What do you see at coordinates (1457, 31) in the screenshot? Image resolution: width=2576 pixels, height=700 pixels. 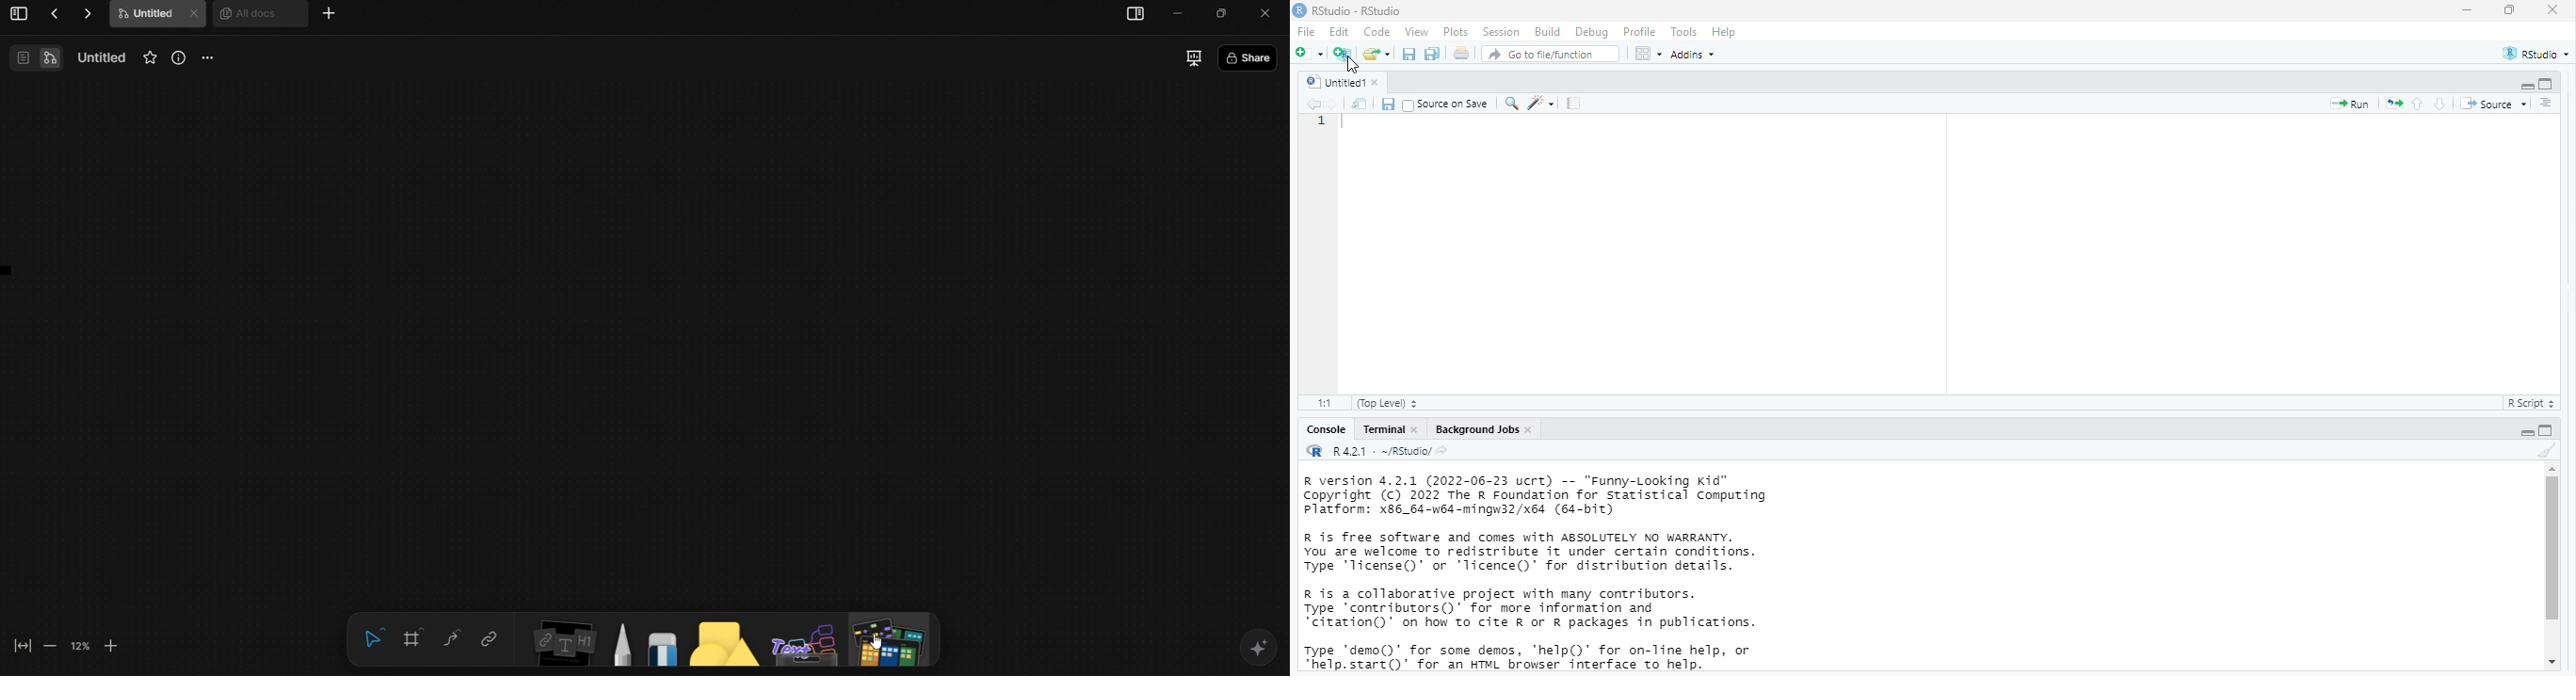 I see `plots` at bounding box center [1457, 31].